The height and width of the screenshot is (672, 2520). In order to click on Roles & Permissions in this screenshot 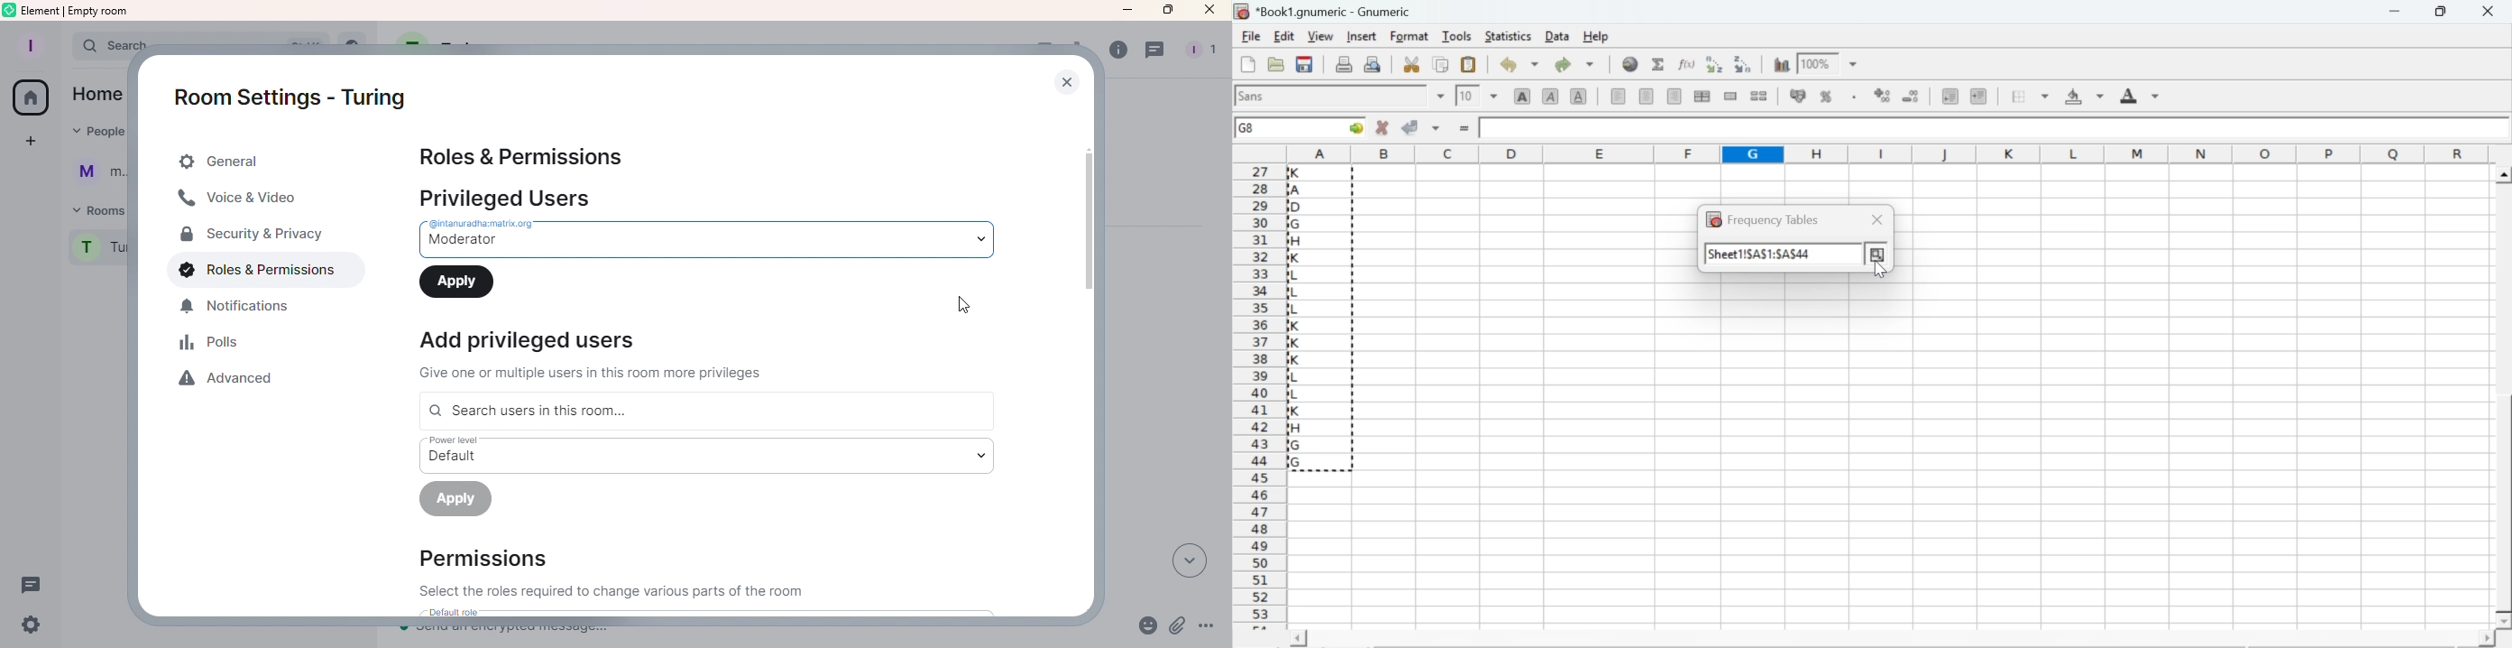, I will do `click(252, 271)`.